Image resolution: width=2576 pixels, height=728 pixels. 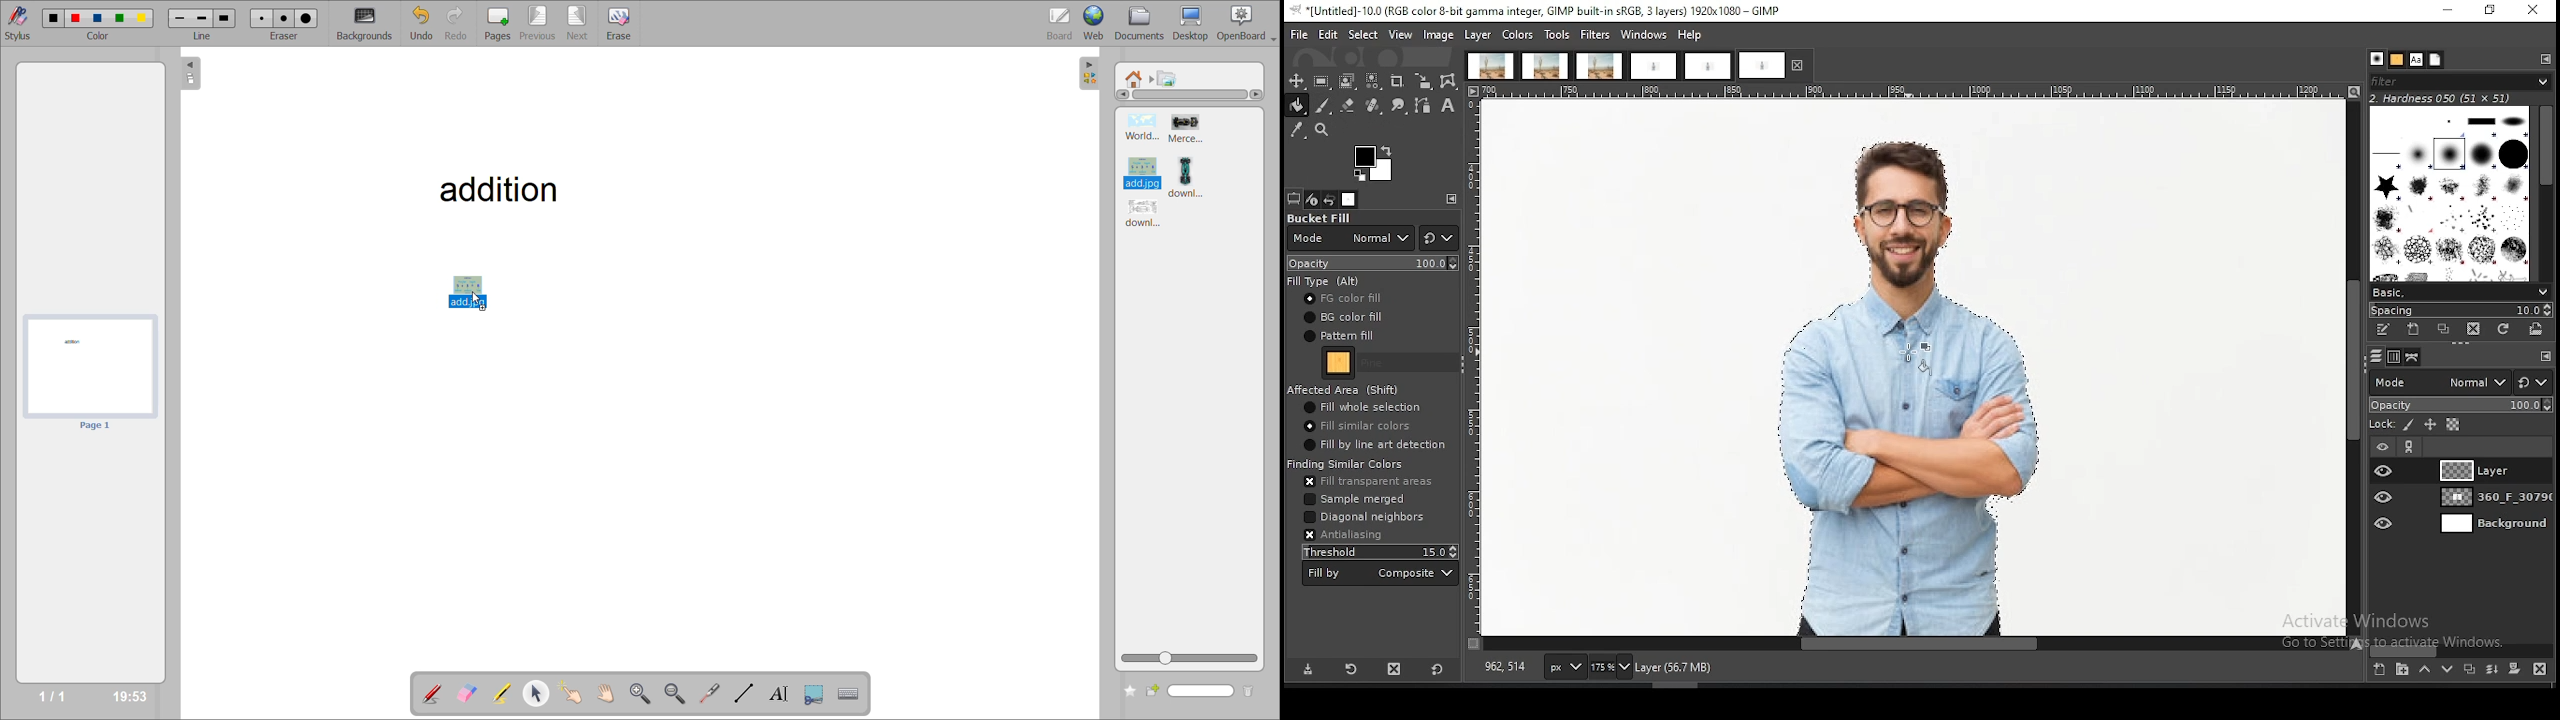 I want to click on add folder, so click(x=1126, y=692).